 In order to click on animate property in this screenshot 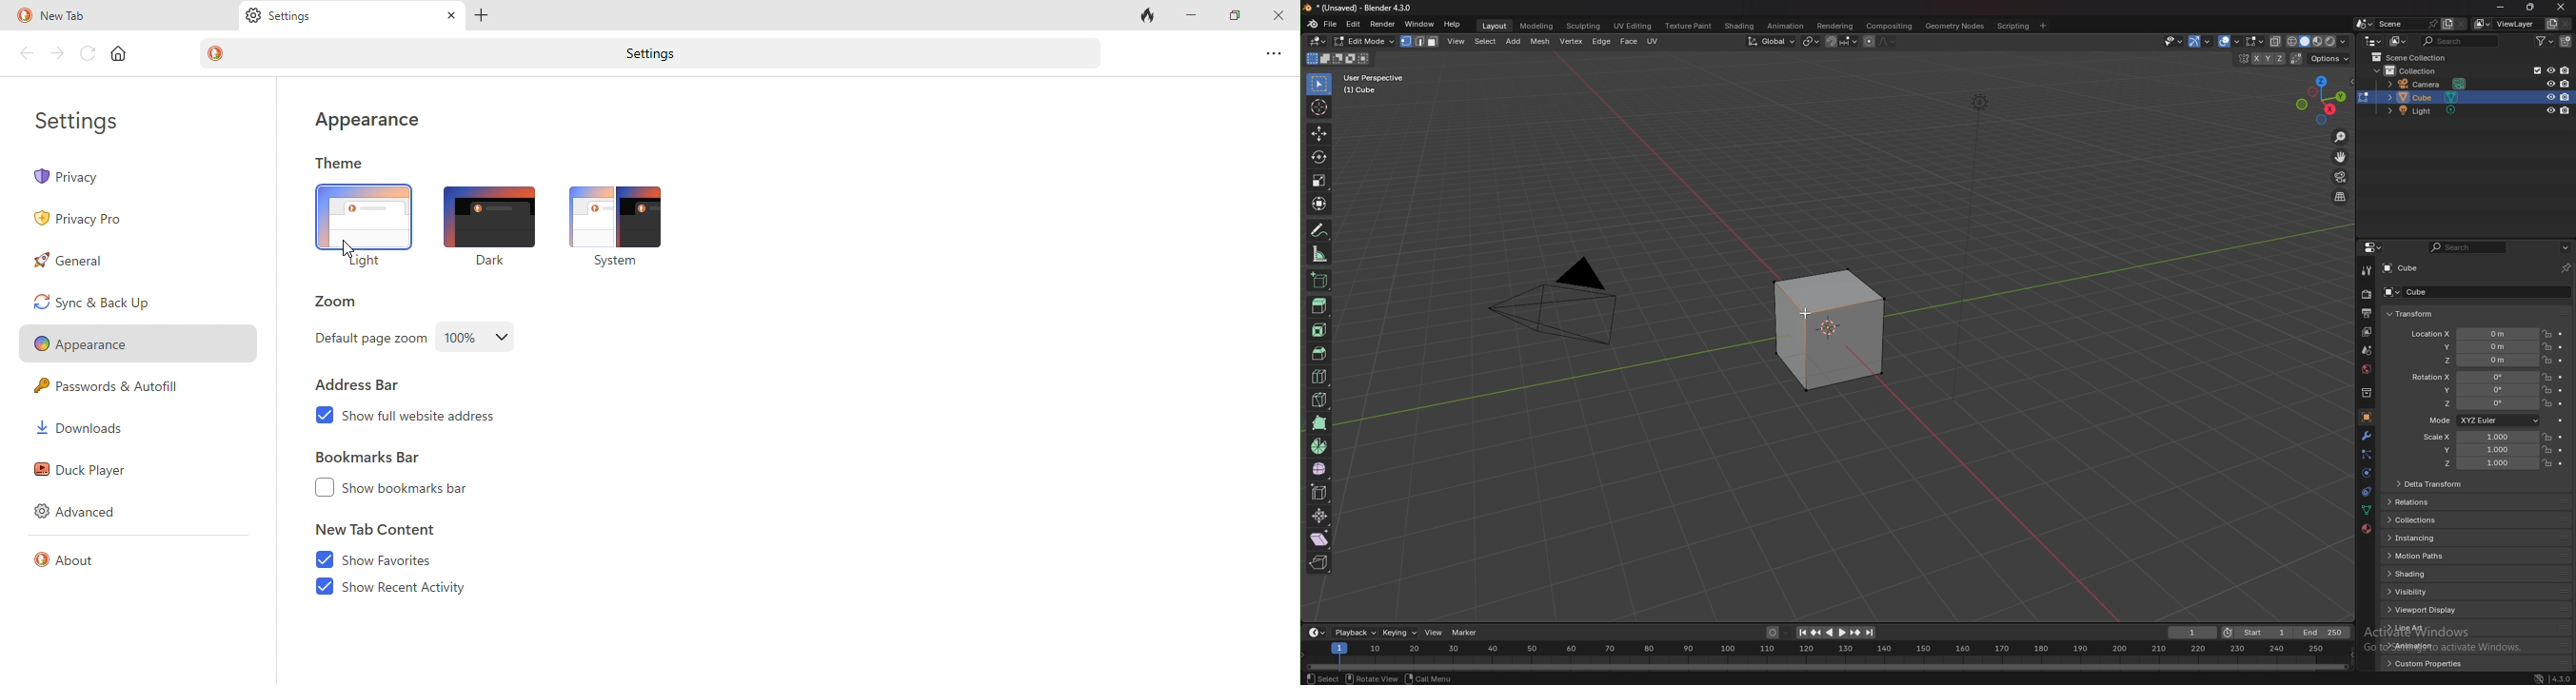, I will do `click(2561, 360)`.